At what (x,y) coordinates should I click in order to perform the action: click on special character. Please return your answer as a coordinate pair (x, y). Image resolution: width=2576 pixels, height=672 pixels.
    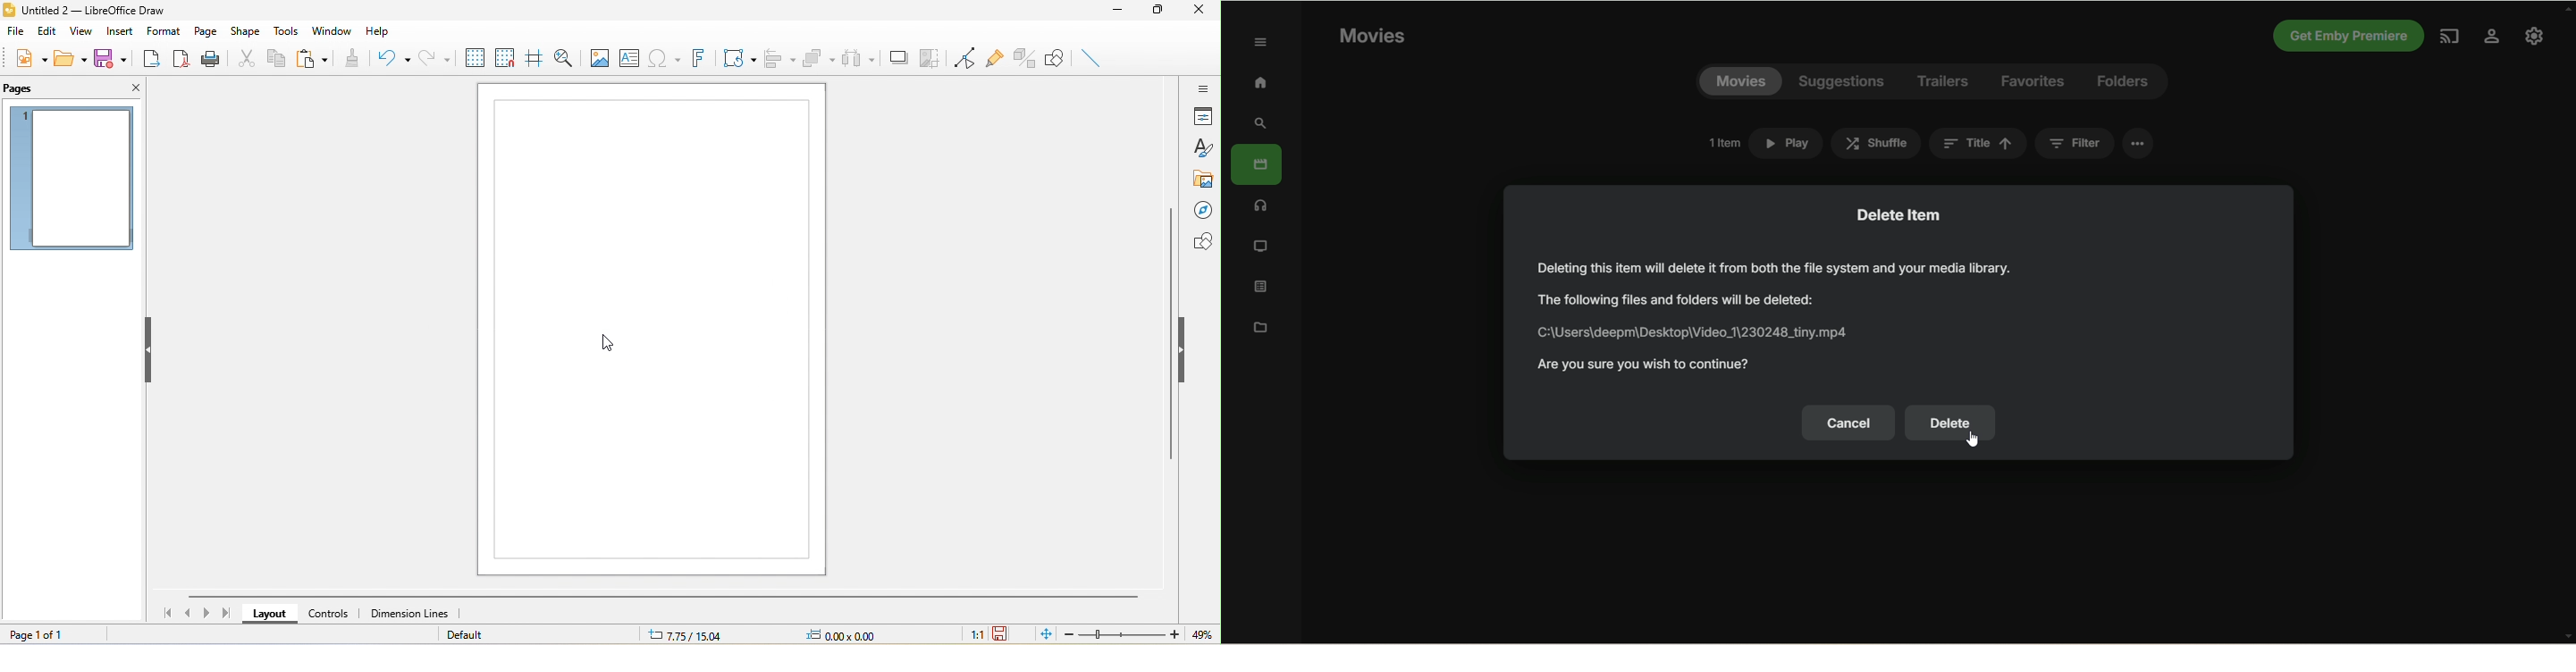
    Looking at the image, I should click on (661, 58).